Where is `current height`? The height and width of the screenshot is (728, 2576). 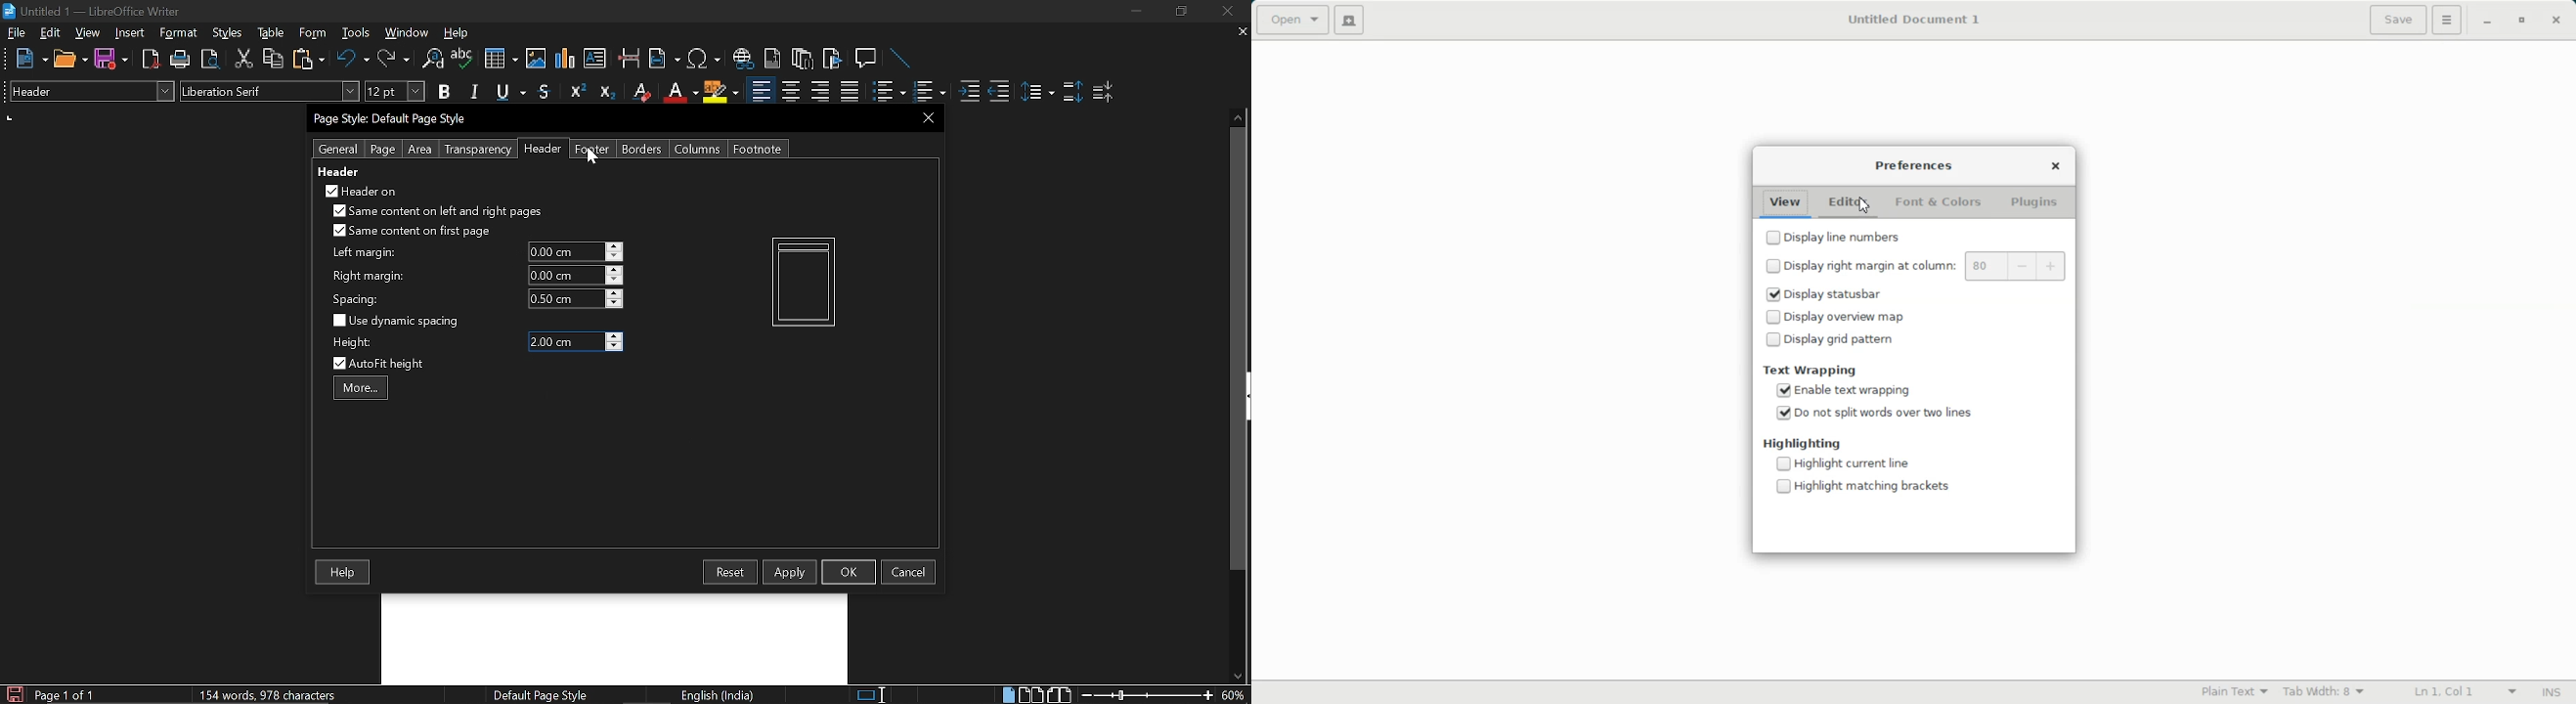 current height is located at coordinates (565, 342).